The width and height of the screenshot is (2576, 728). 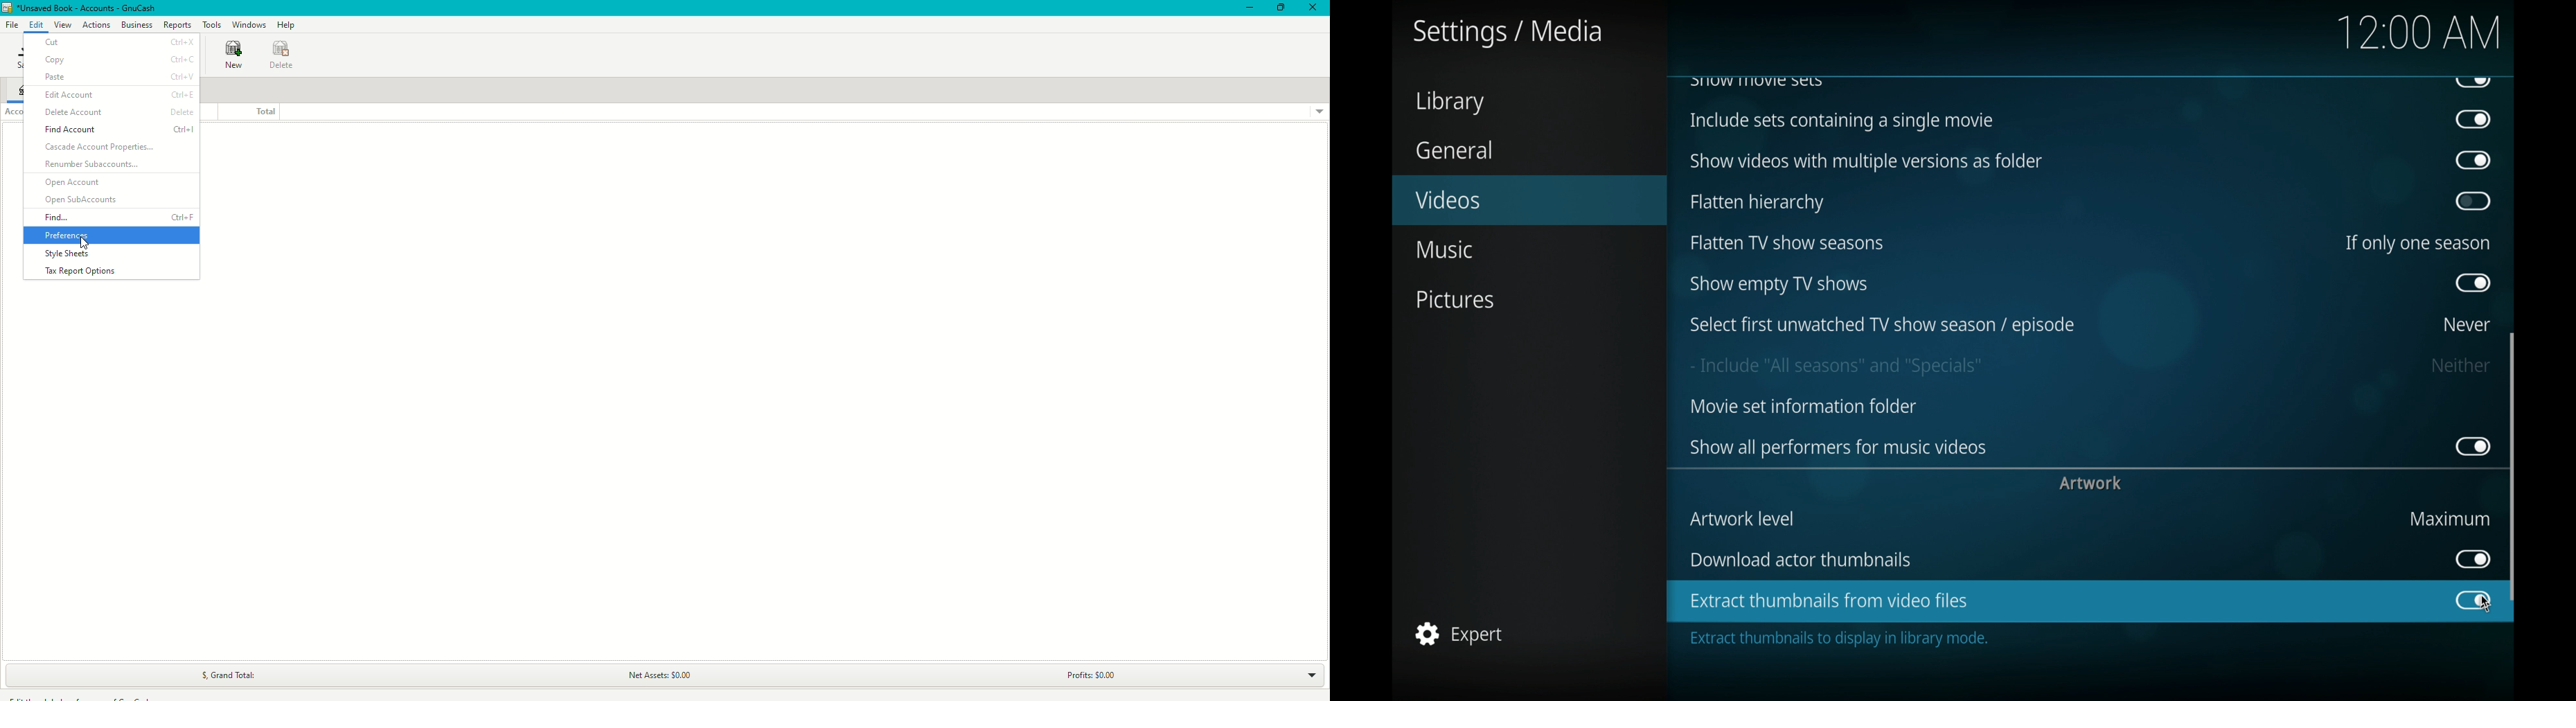 What do you see at coordinates (2467, 326) in the screenshot?
I see `never` at bounding box center [2467, 326].